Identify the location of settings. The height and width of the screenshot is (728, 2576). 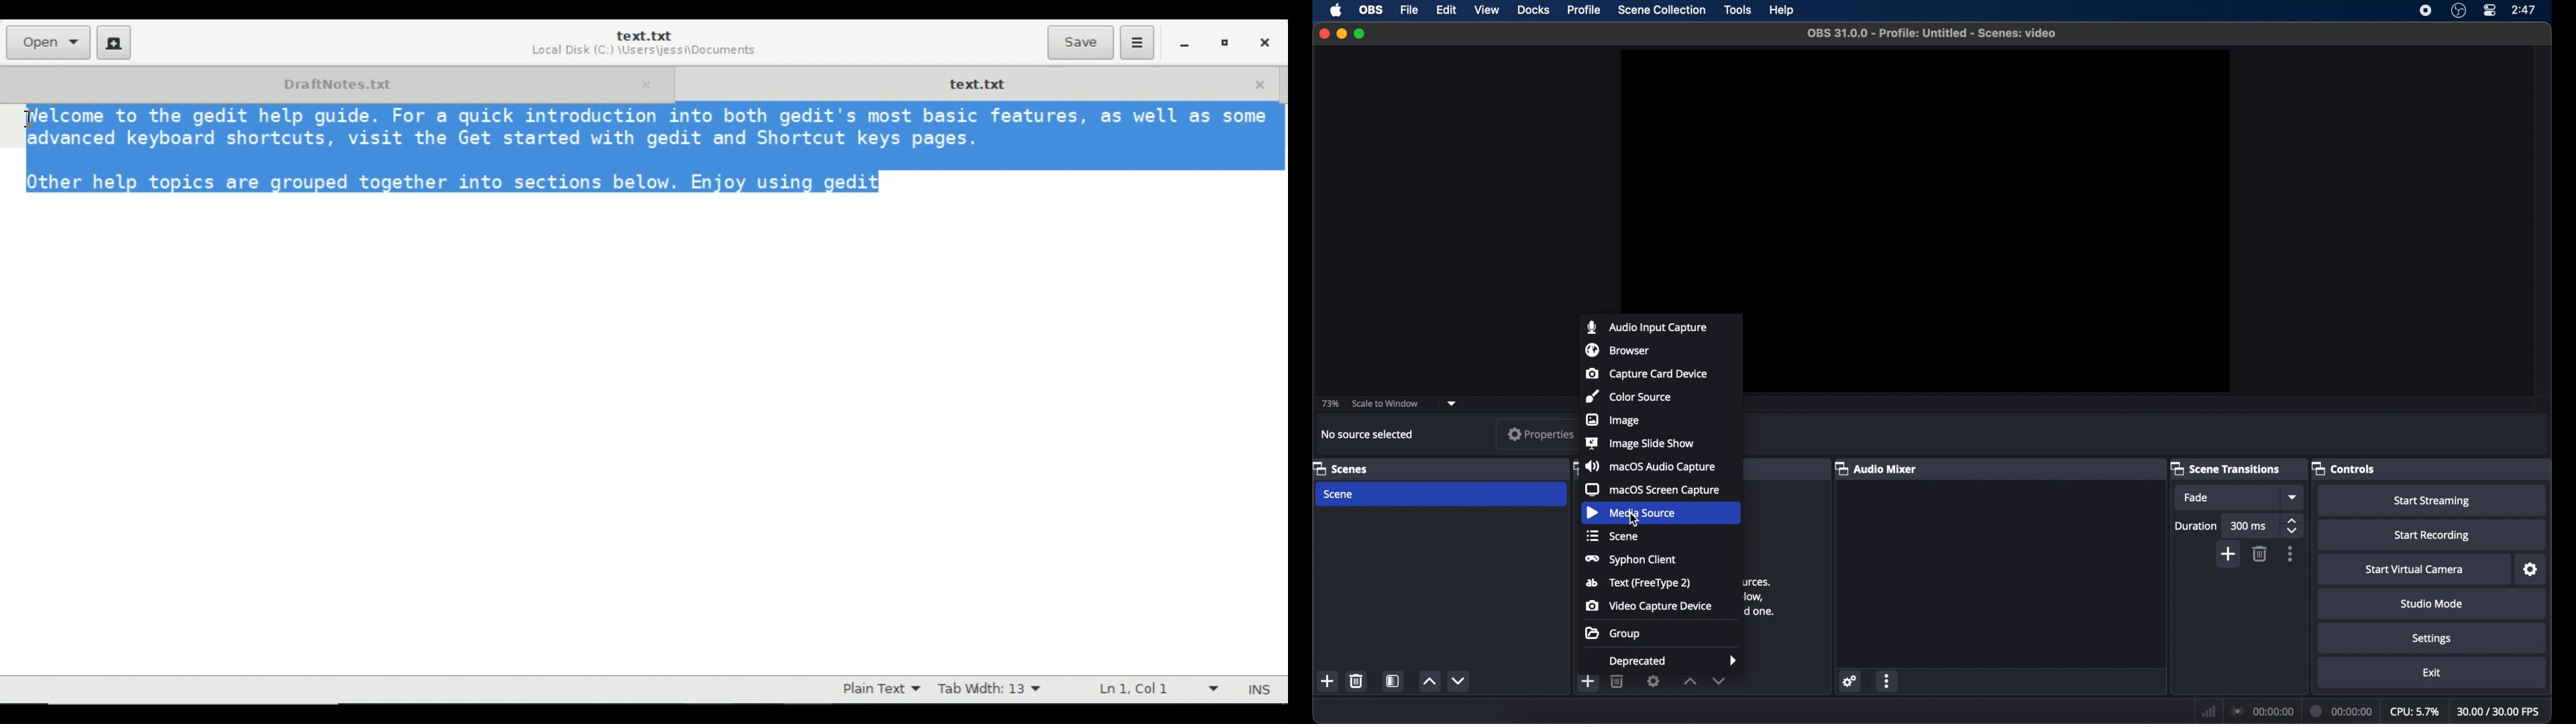
(2432, 640).